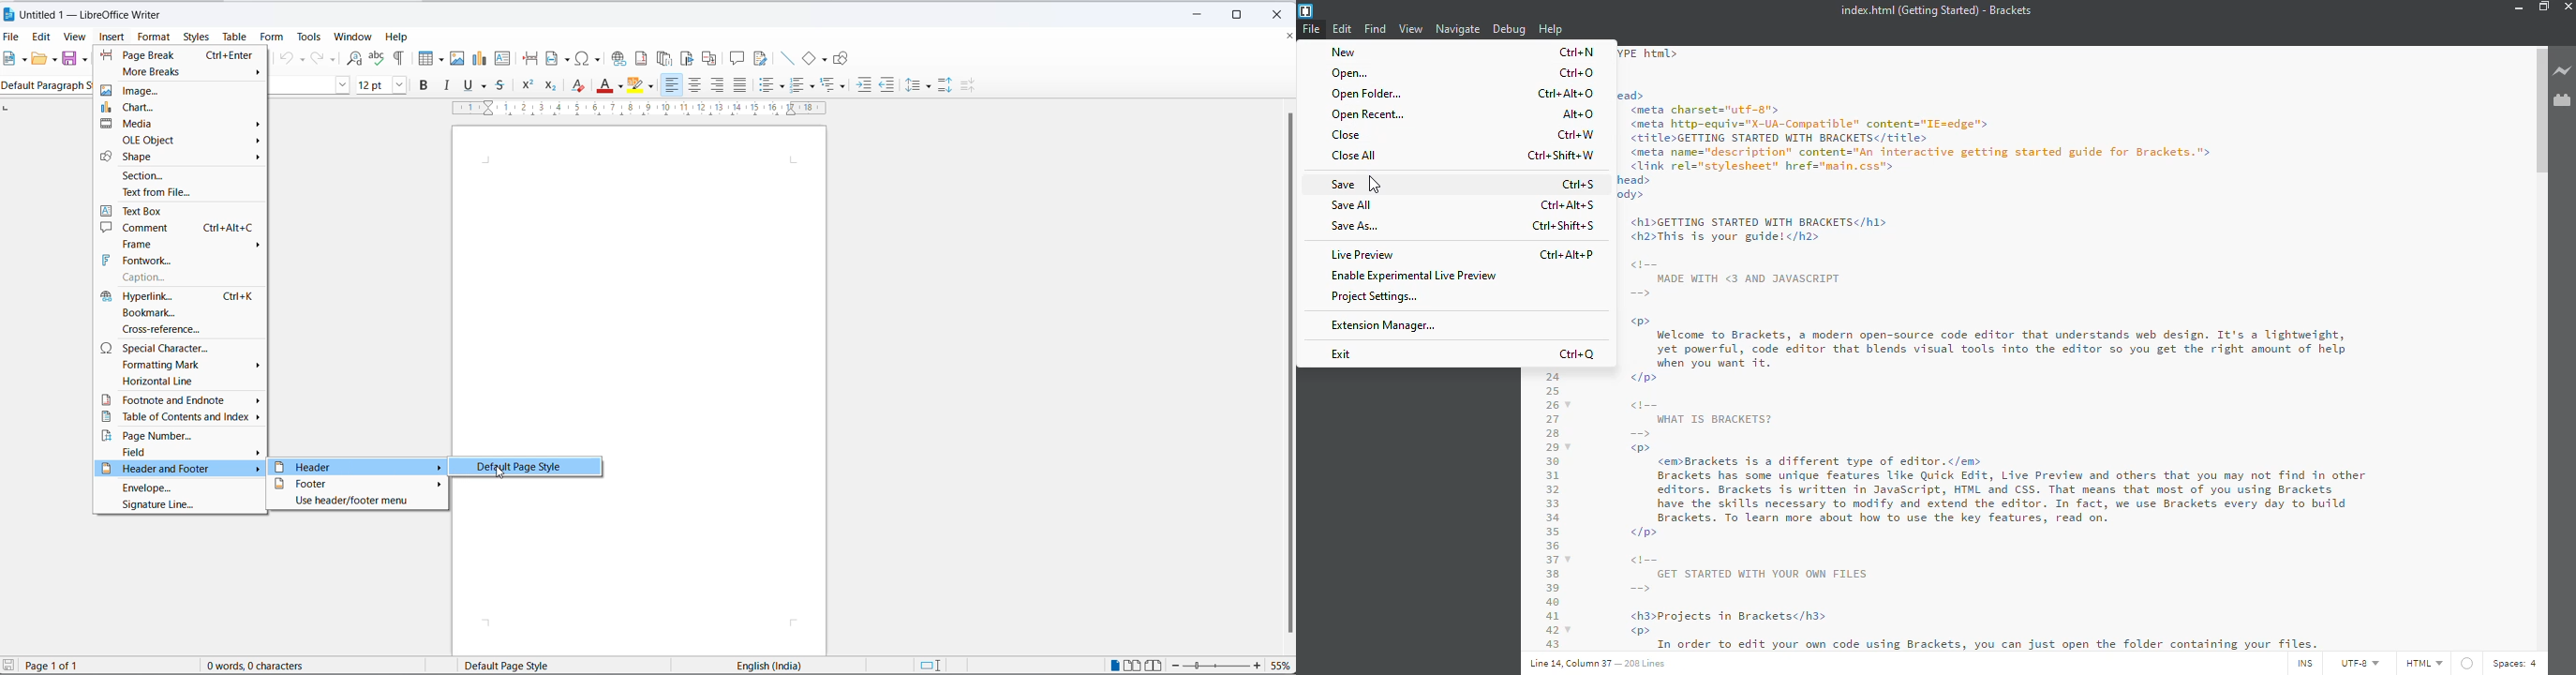 The image size is (2576, 700). What do you see at coordinates (152, 37) in the screenshot?
I see `format` at bounding box center [152, 37].